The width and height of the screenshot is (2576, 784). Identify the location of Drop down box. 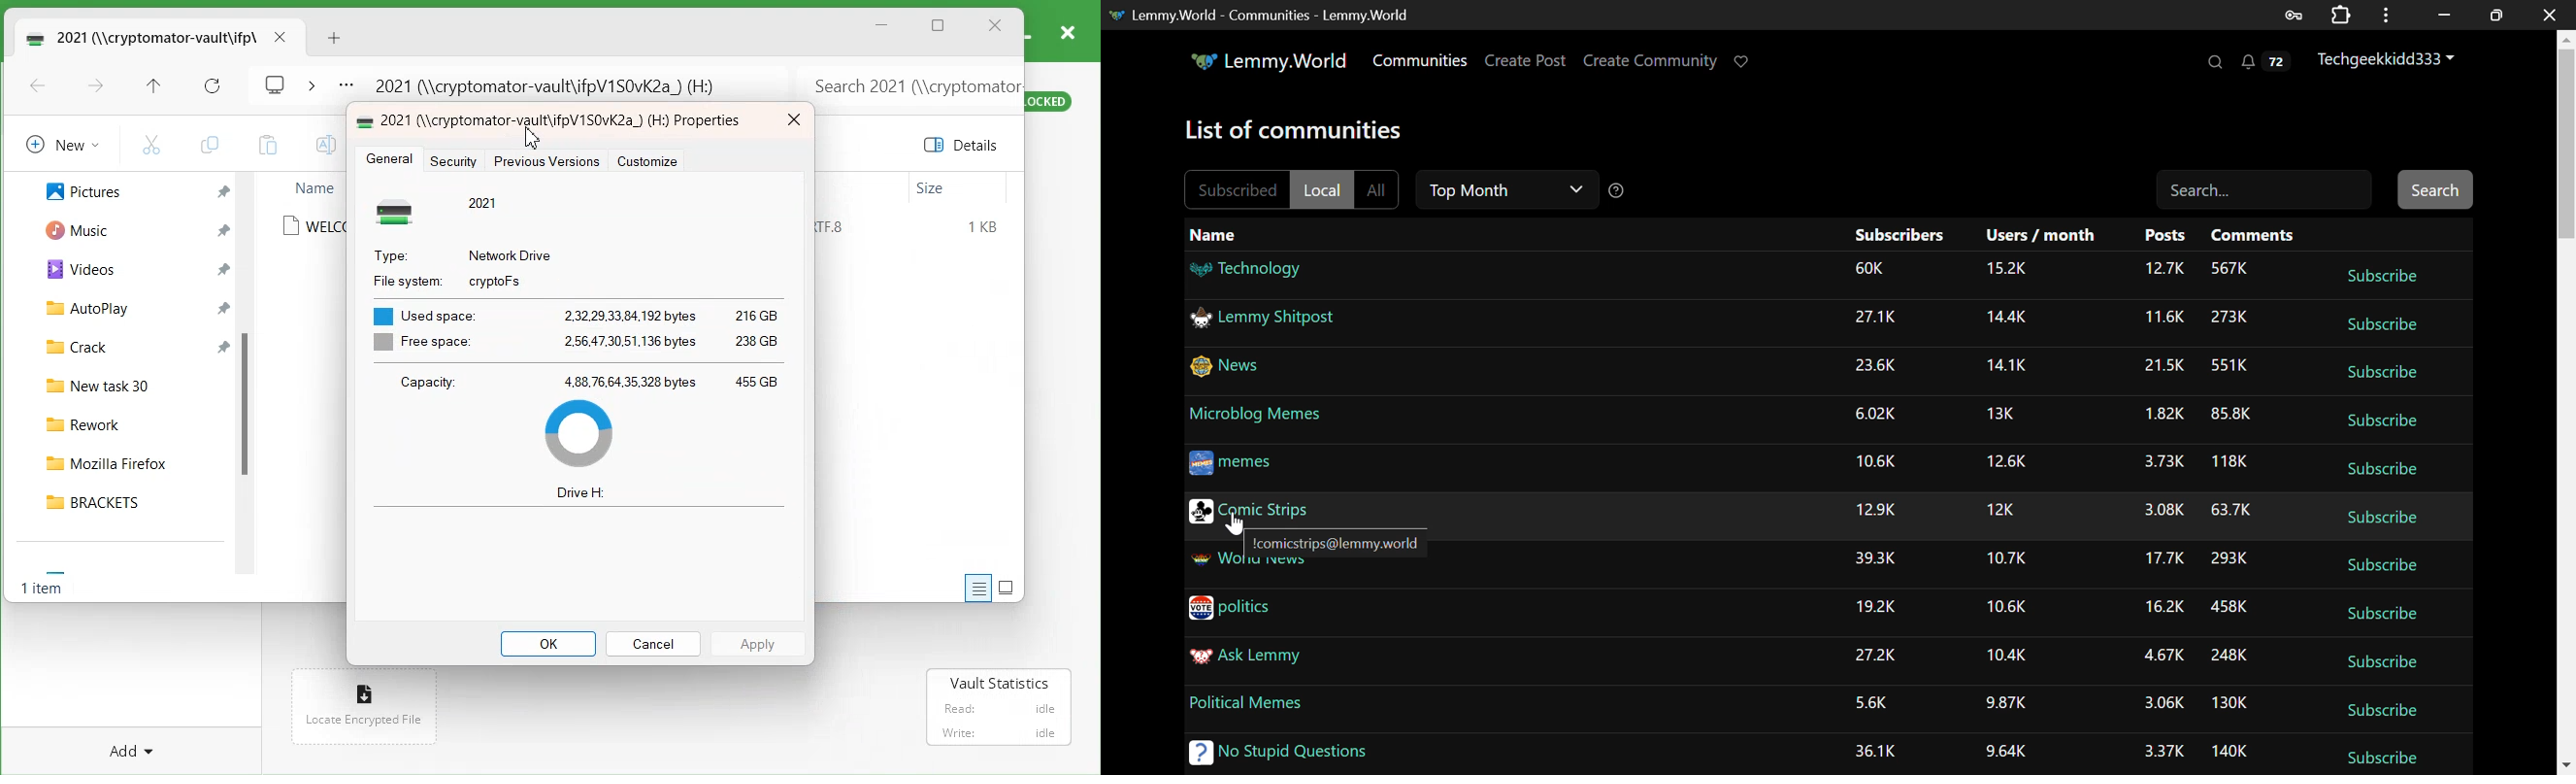
(311, 84).